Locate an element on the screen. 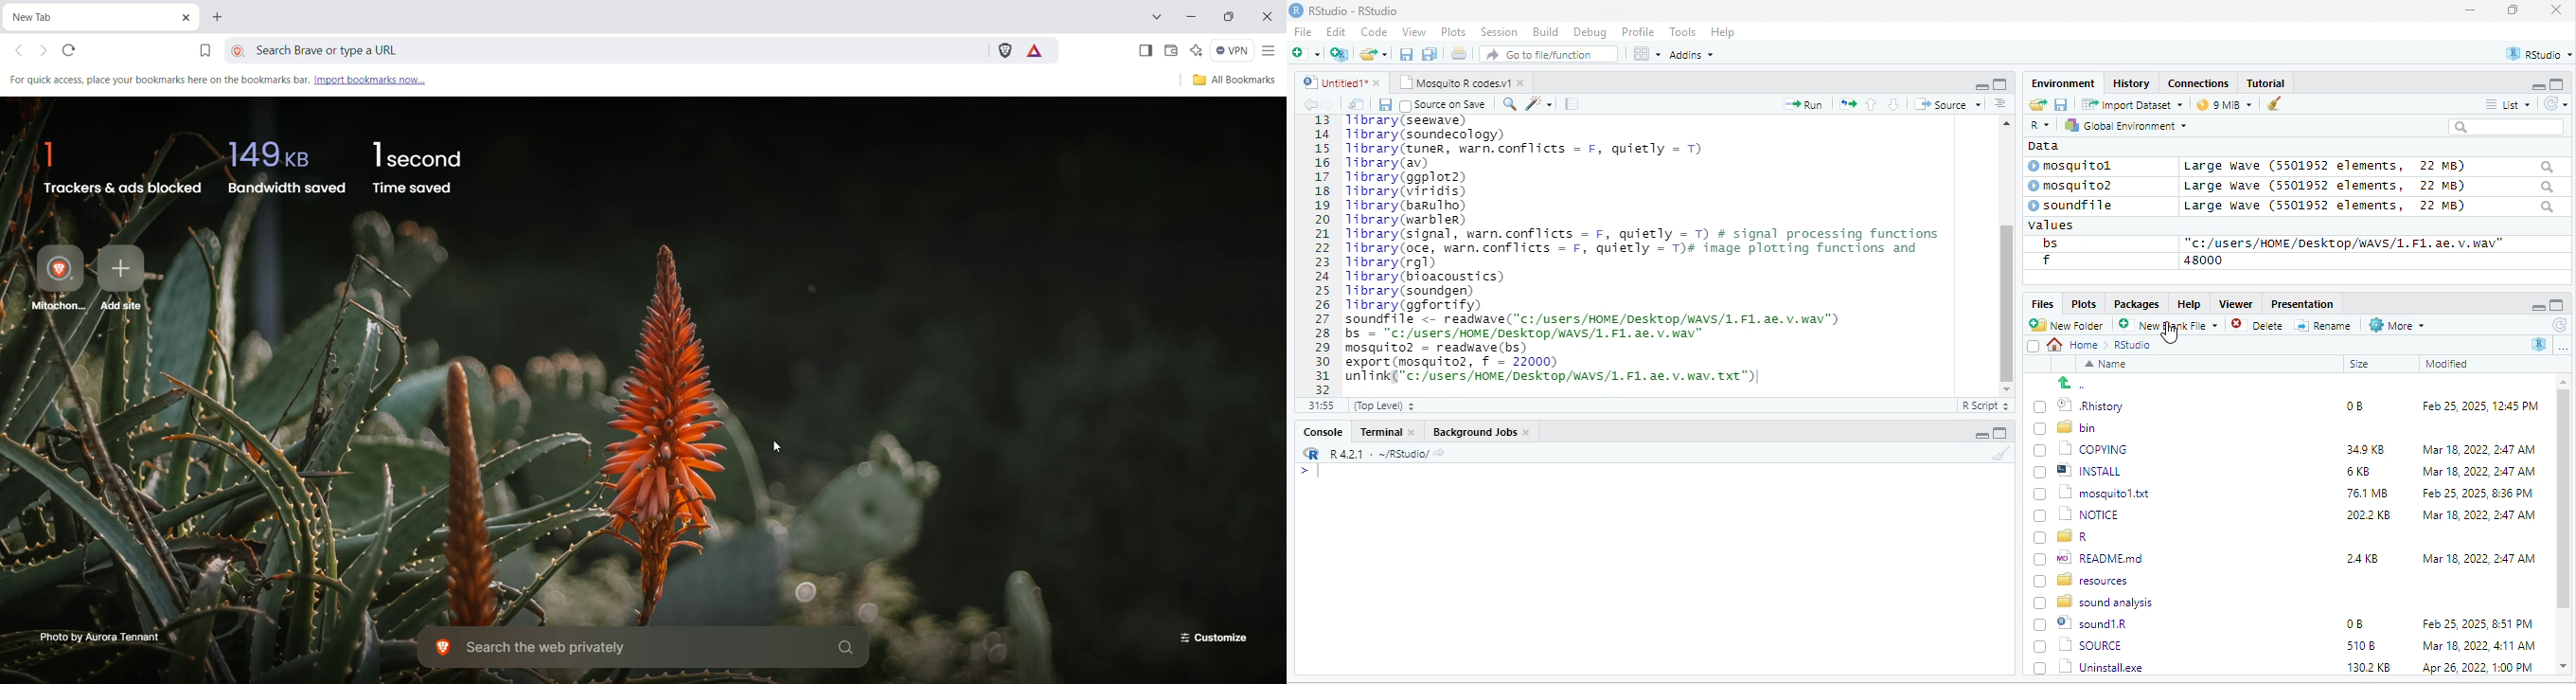 Image resolution: width=2576 pixels, height=700 pixels. R is located at coordinates (2540, 344).